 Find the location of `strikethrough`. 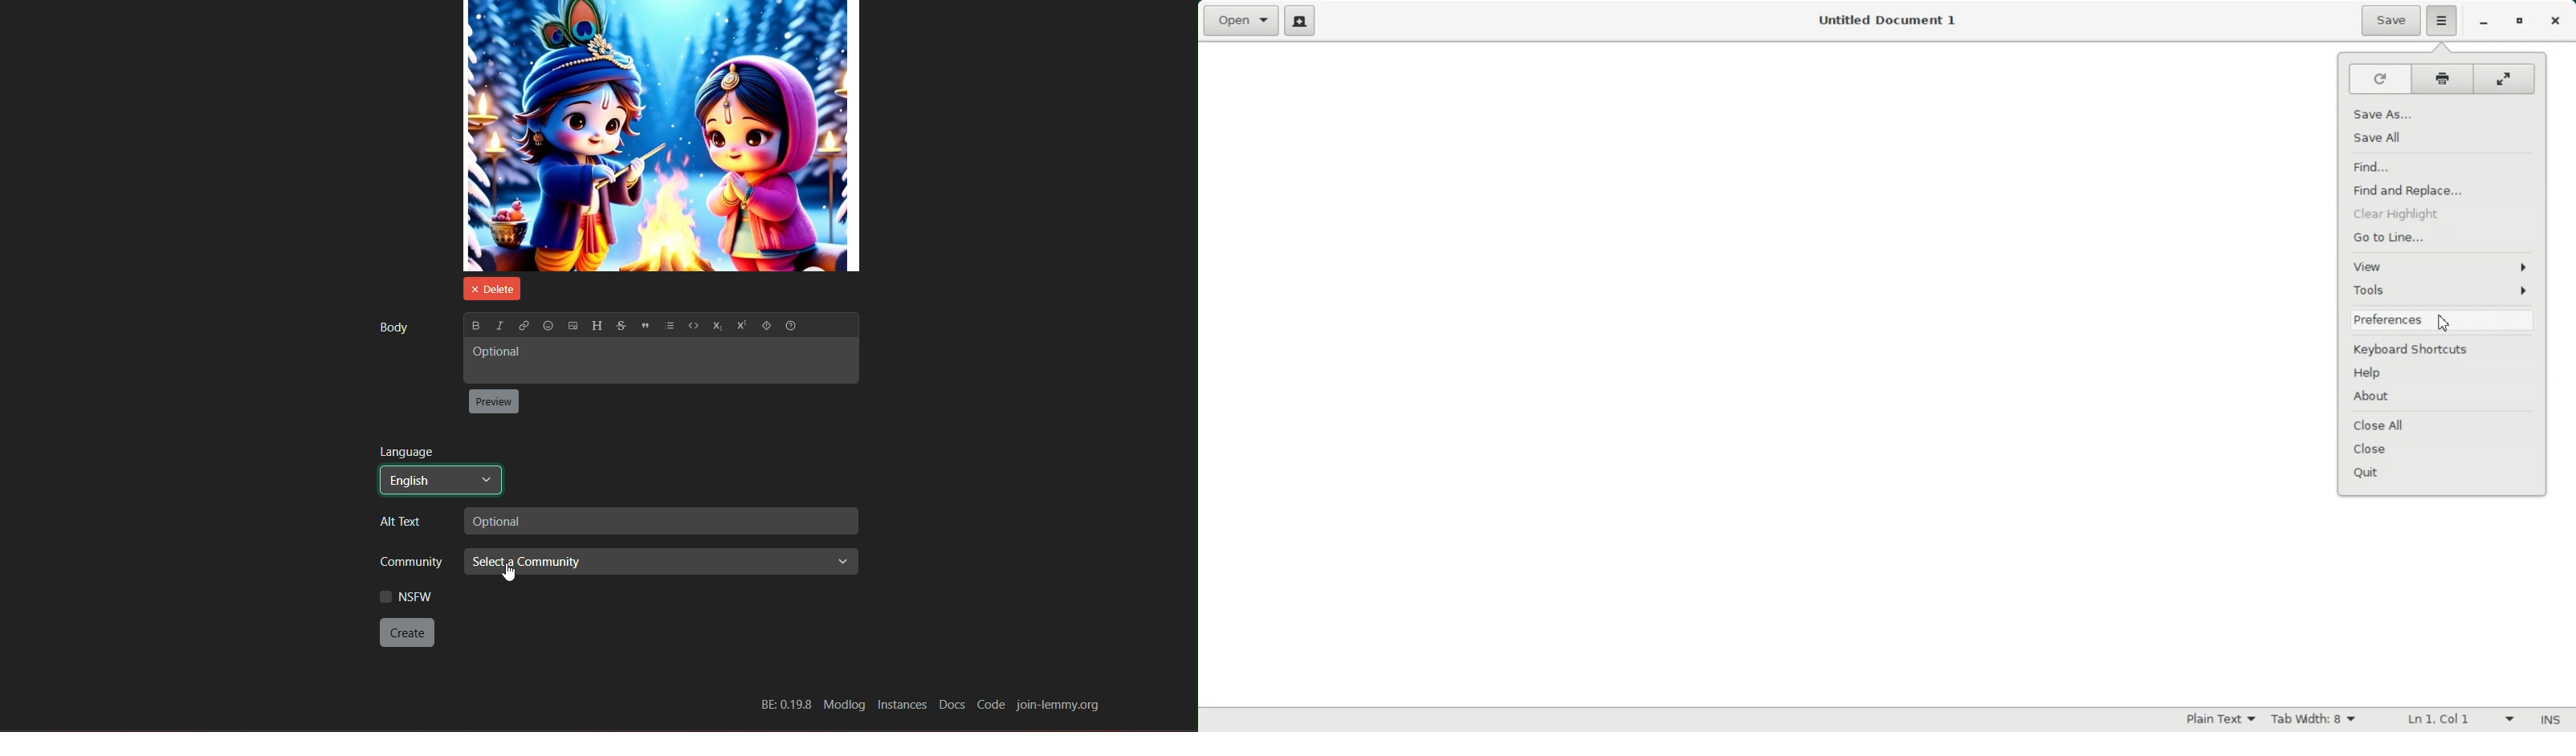

strikethrough is located at coordinates (620, 326).